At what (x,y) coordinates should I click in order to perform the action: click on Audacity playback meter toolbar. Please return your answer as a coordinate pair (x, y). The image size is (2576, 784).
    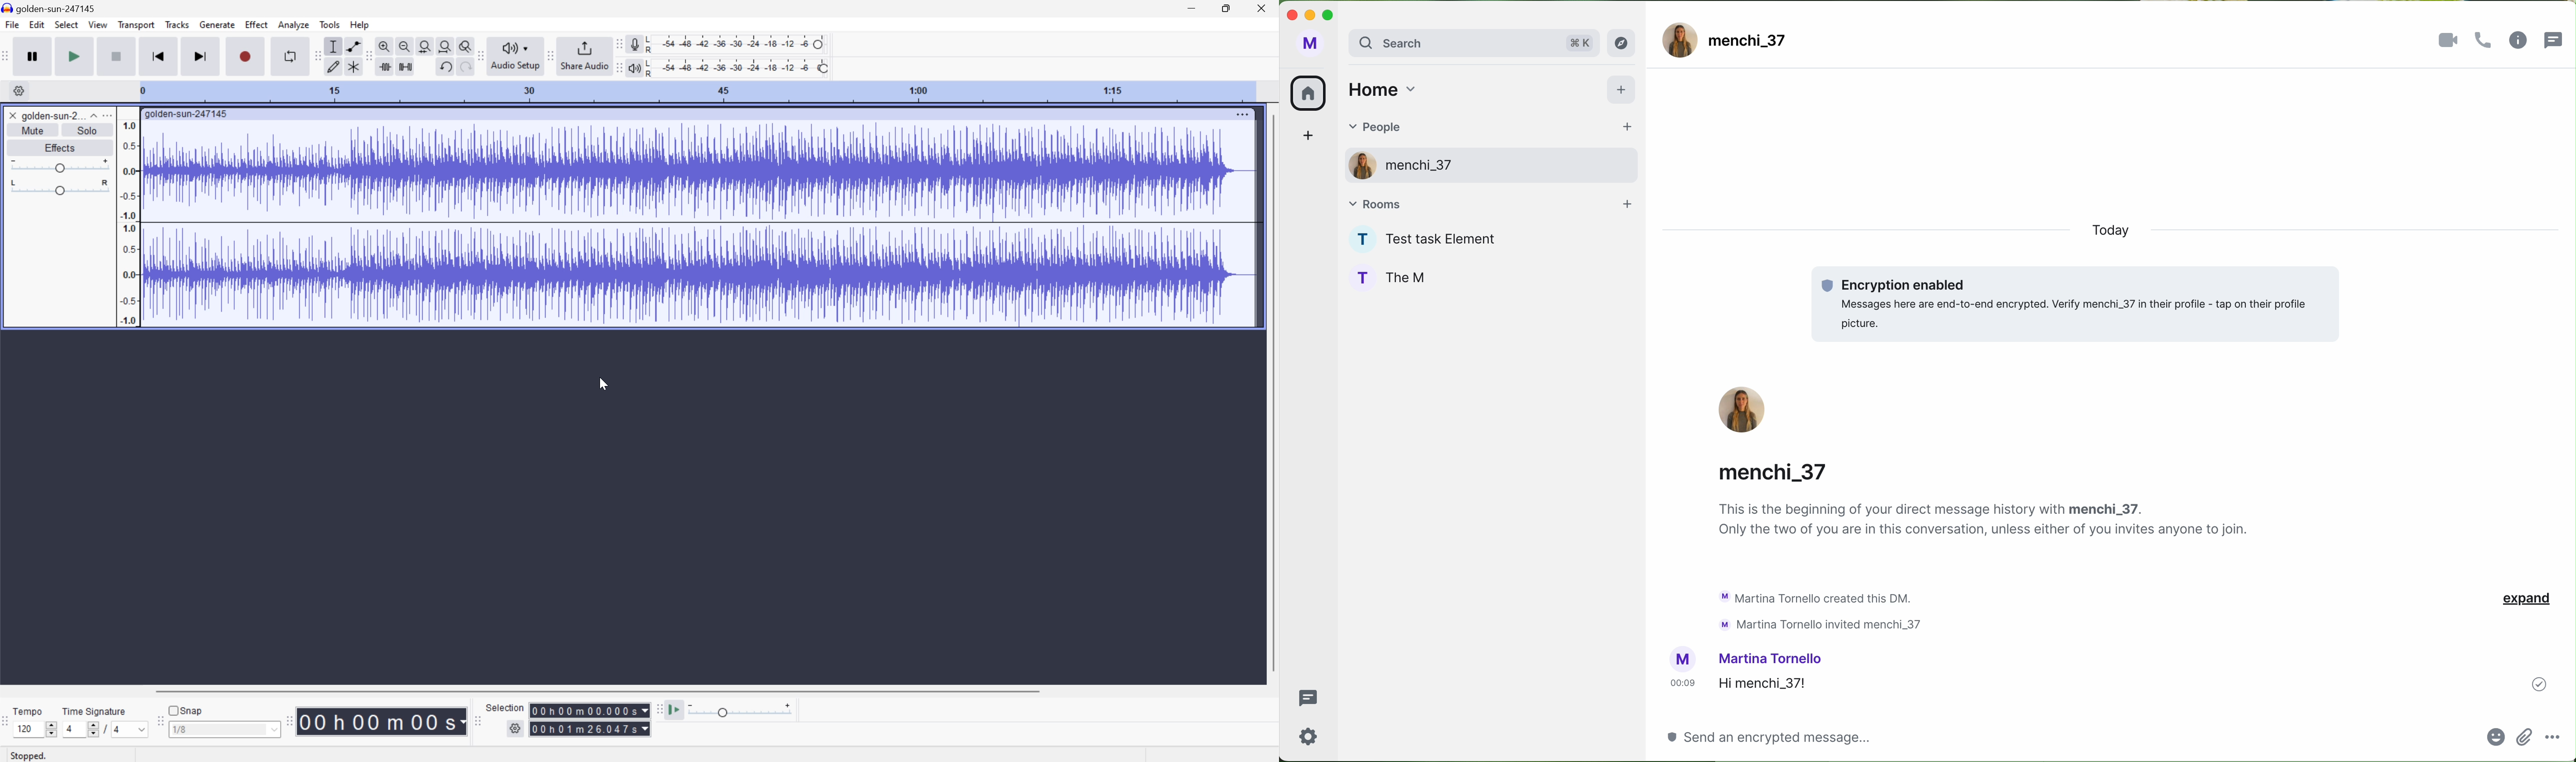
    Looking at the image, I should click on (618, 67).